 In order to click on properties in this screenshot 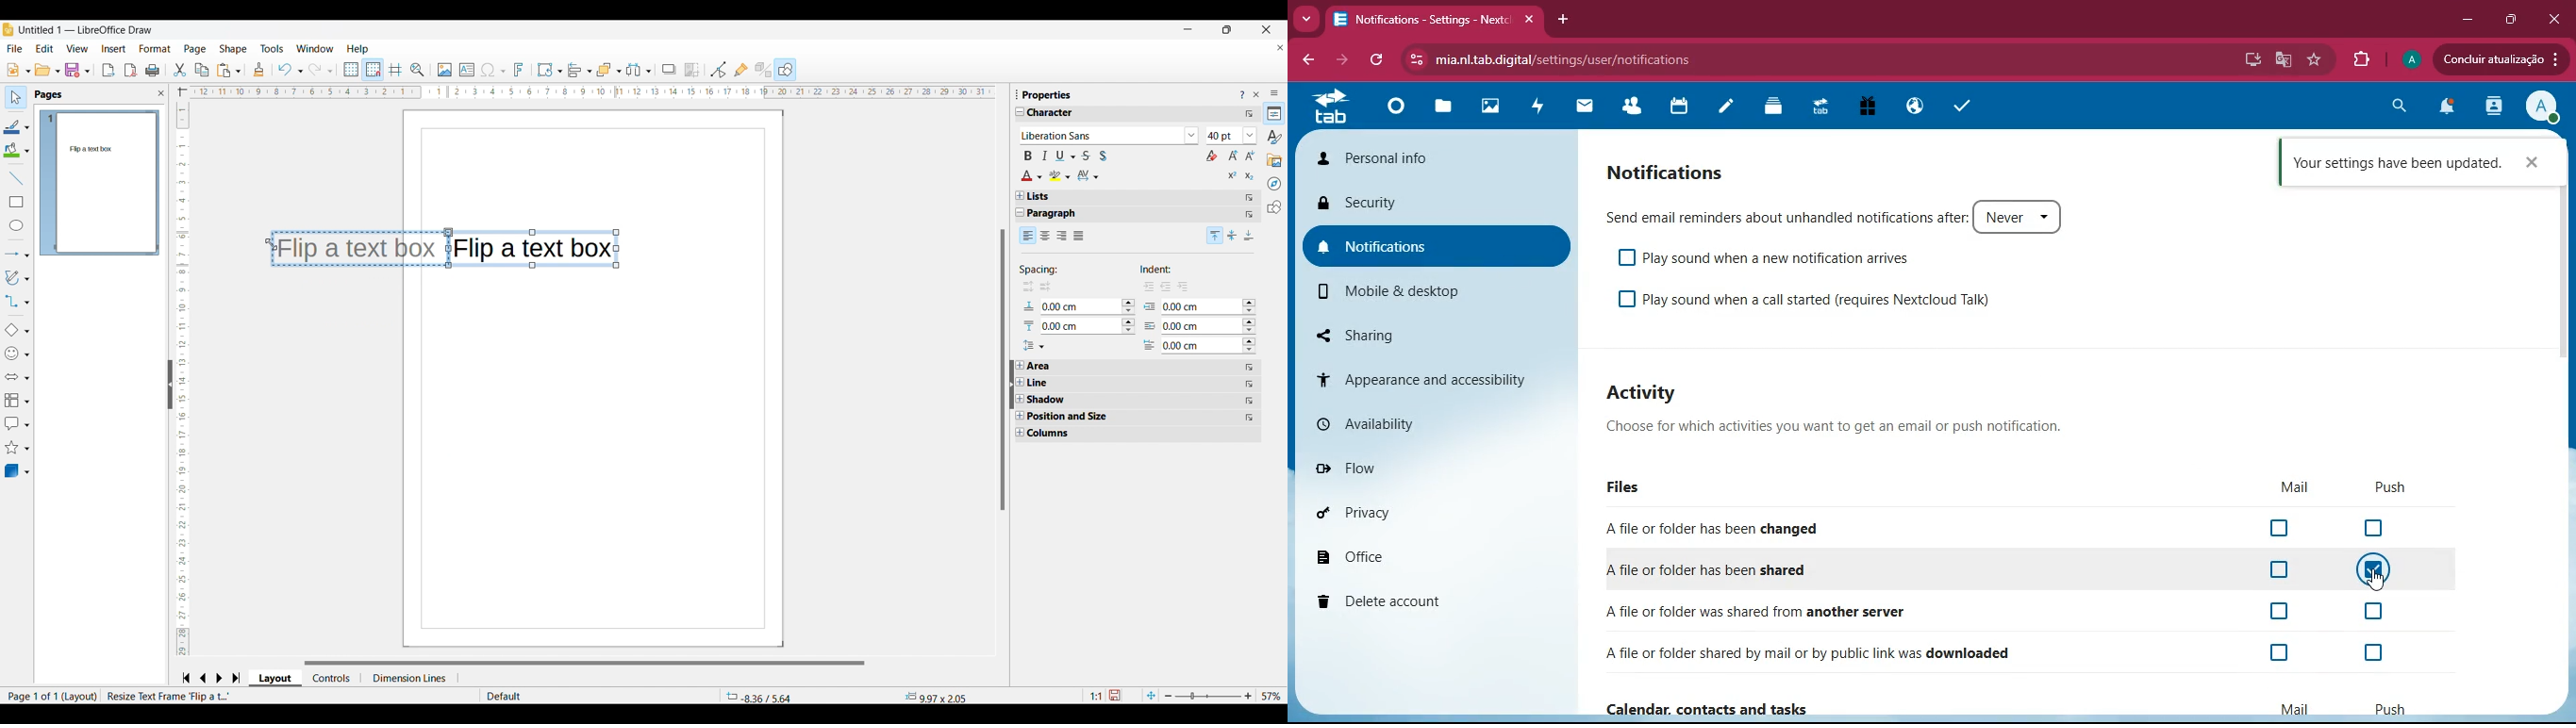, I will do `click(1048, 95)`.